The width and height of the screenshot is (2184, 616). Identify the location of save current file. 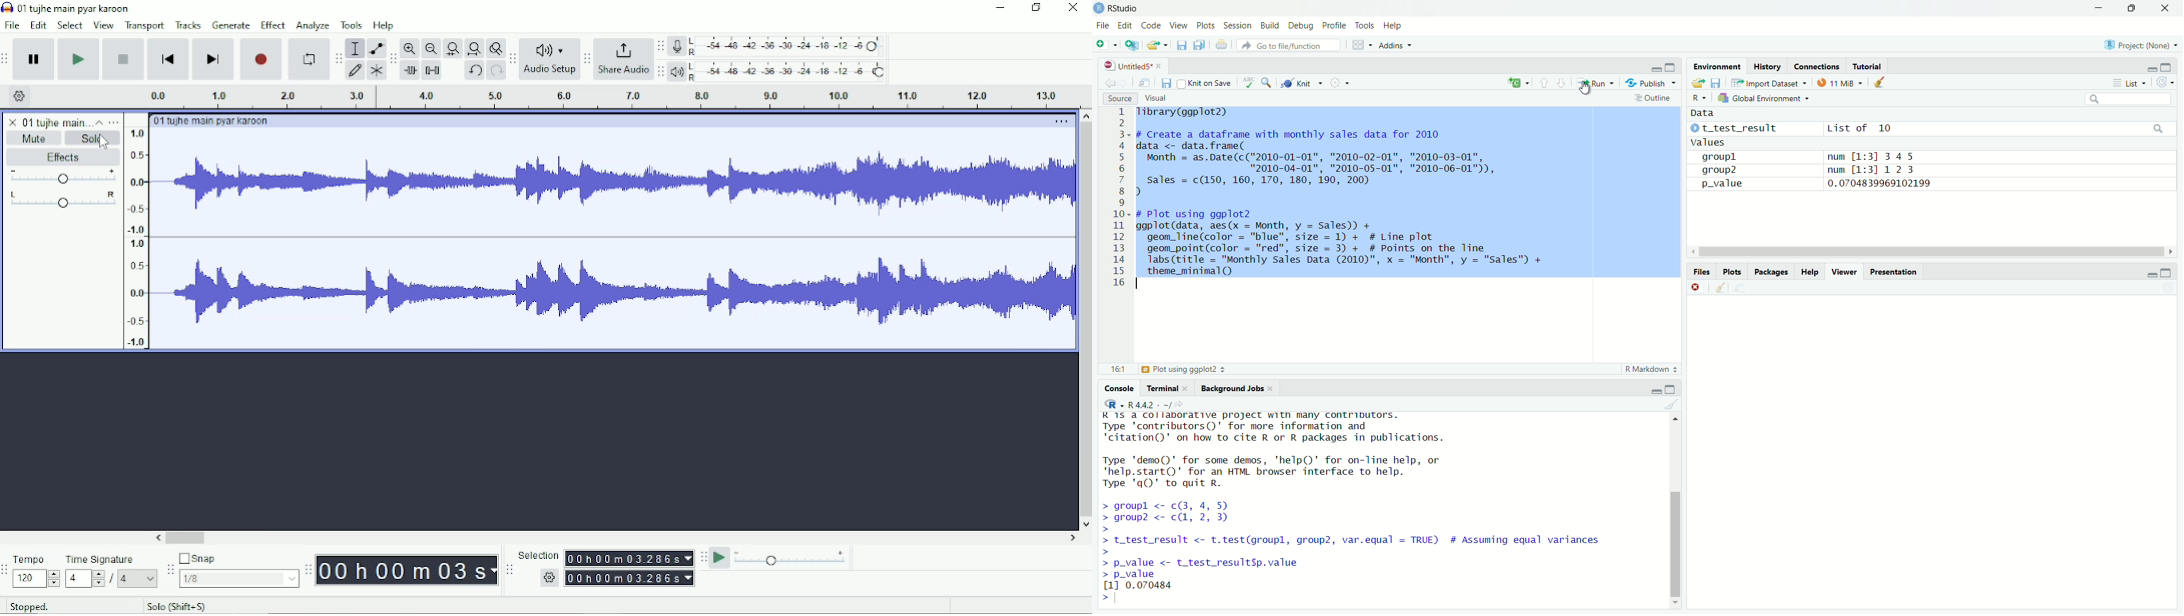
(1182, 46).